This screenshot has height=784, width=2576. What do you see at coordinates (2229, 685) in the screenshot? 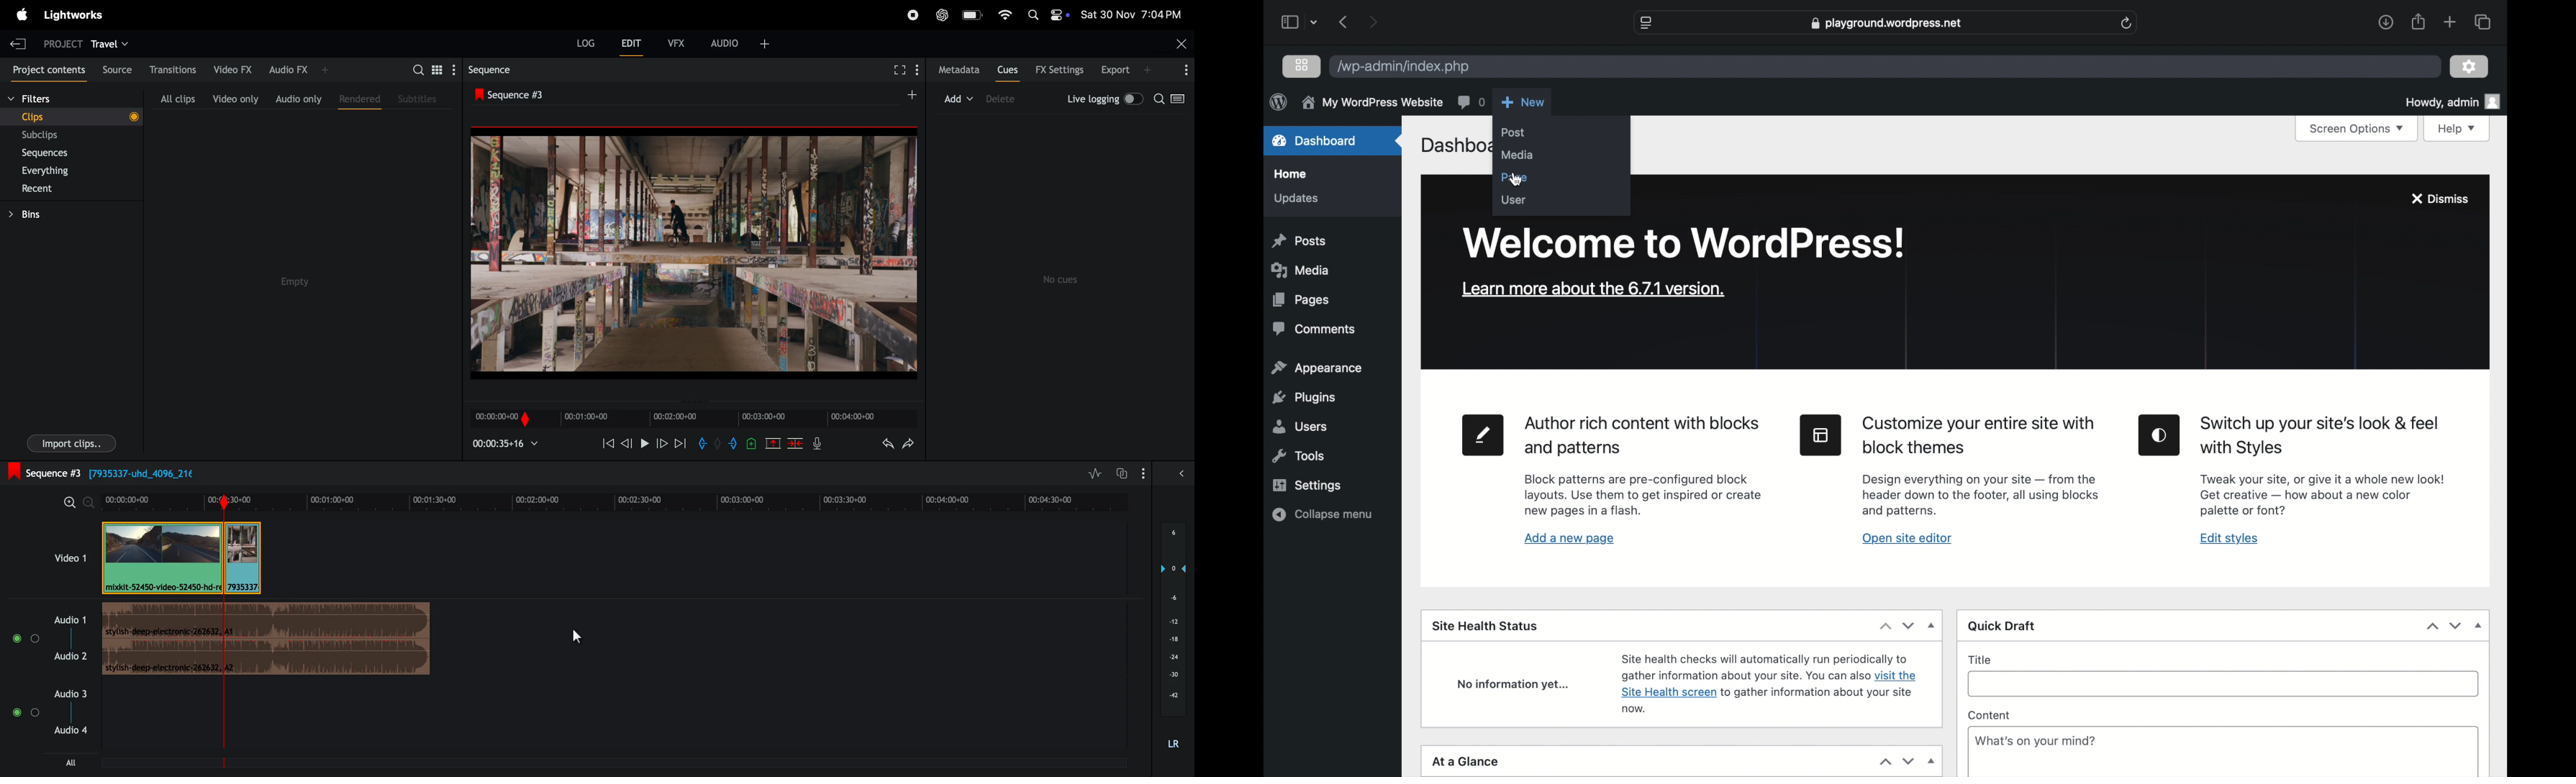
I see `title input` at bounding box center [2229, 685].